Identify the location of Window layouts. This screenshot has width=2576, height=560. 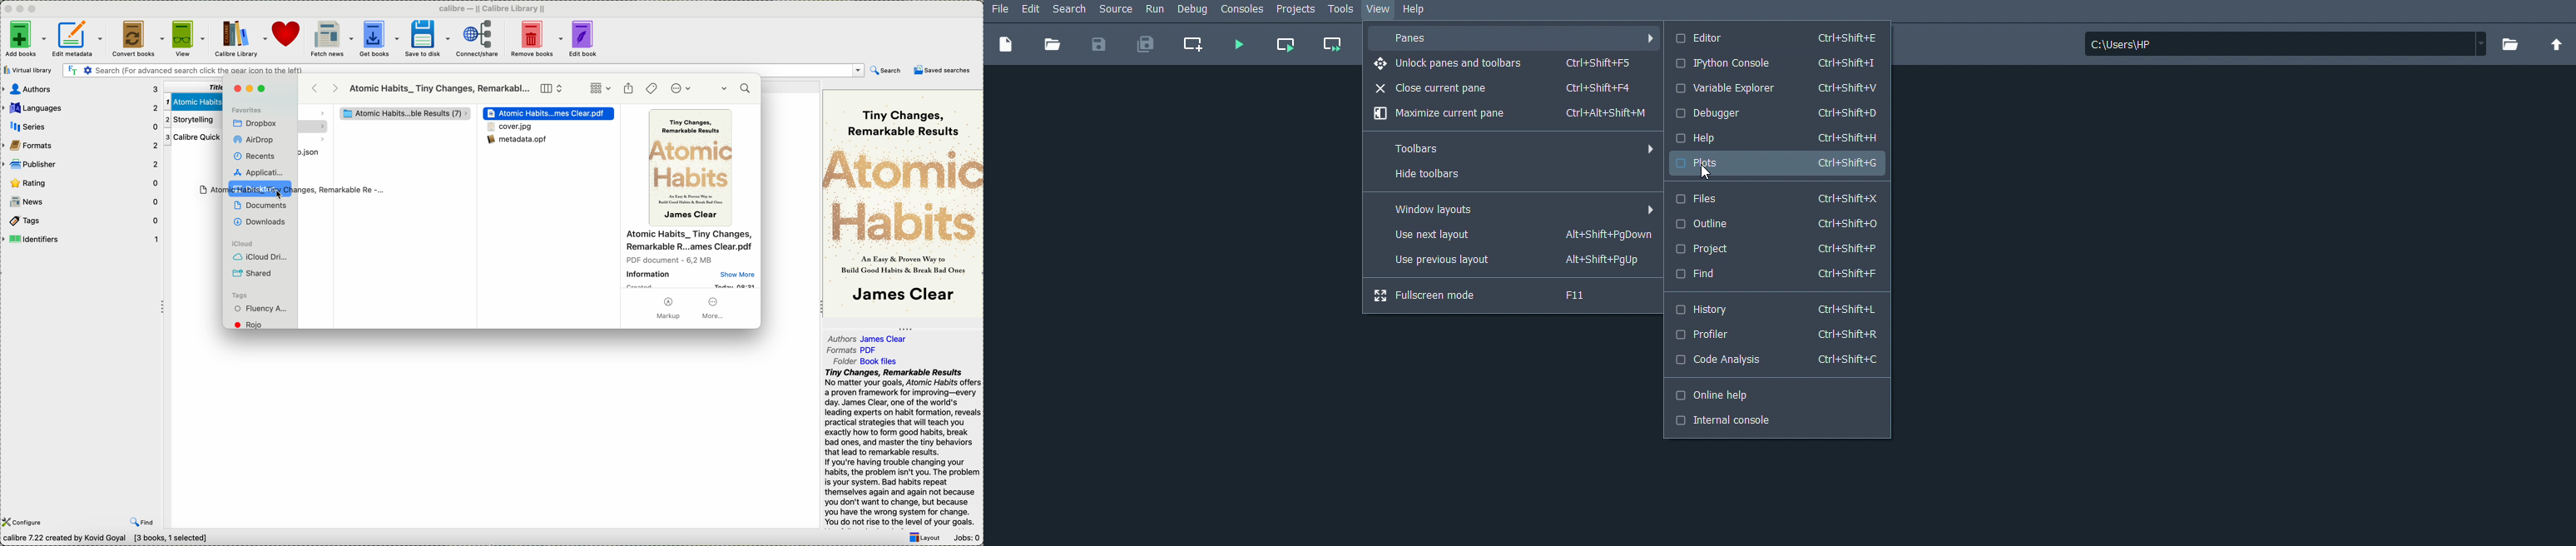
(1520, 210).